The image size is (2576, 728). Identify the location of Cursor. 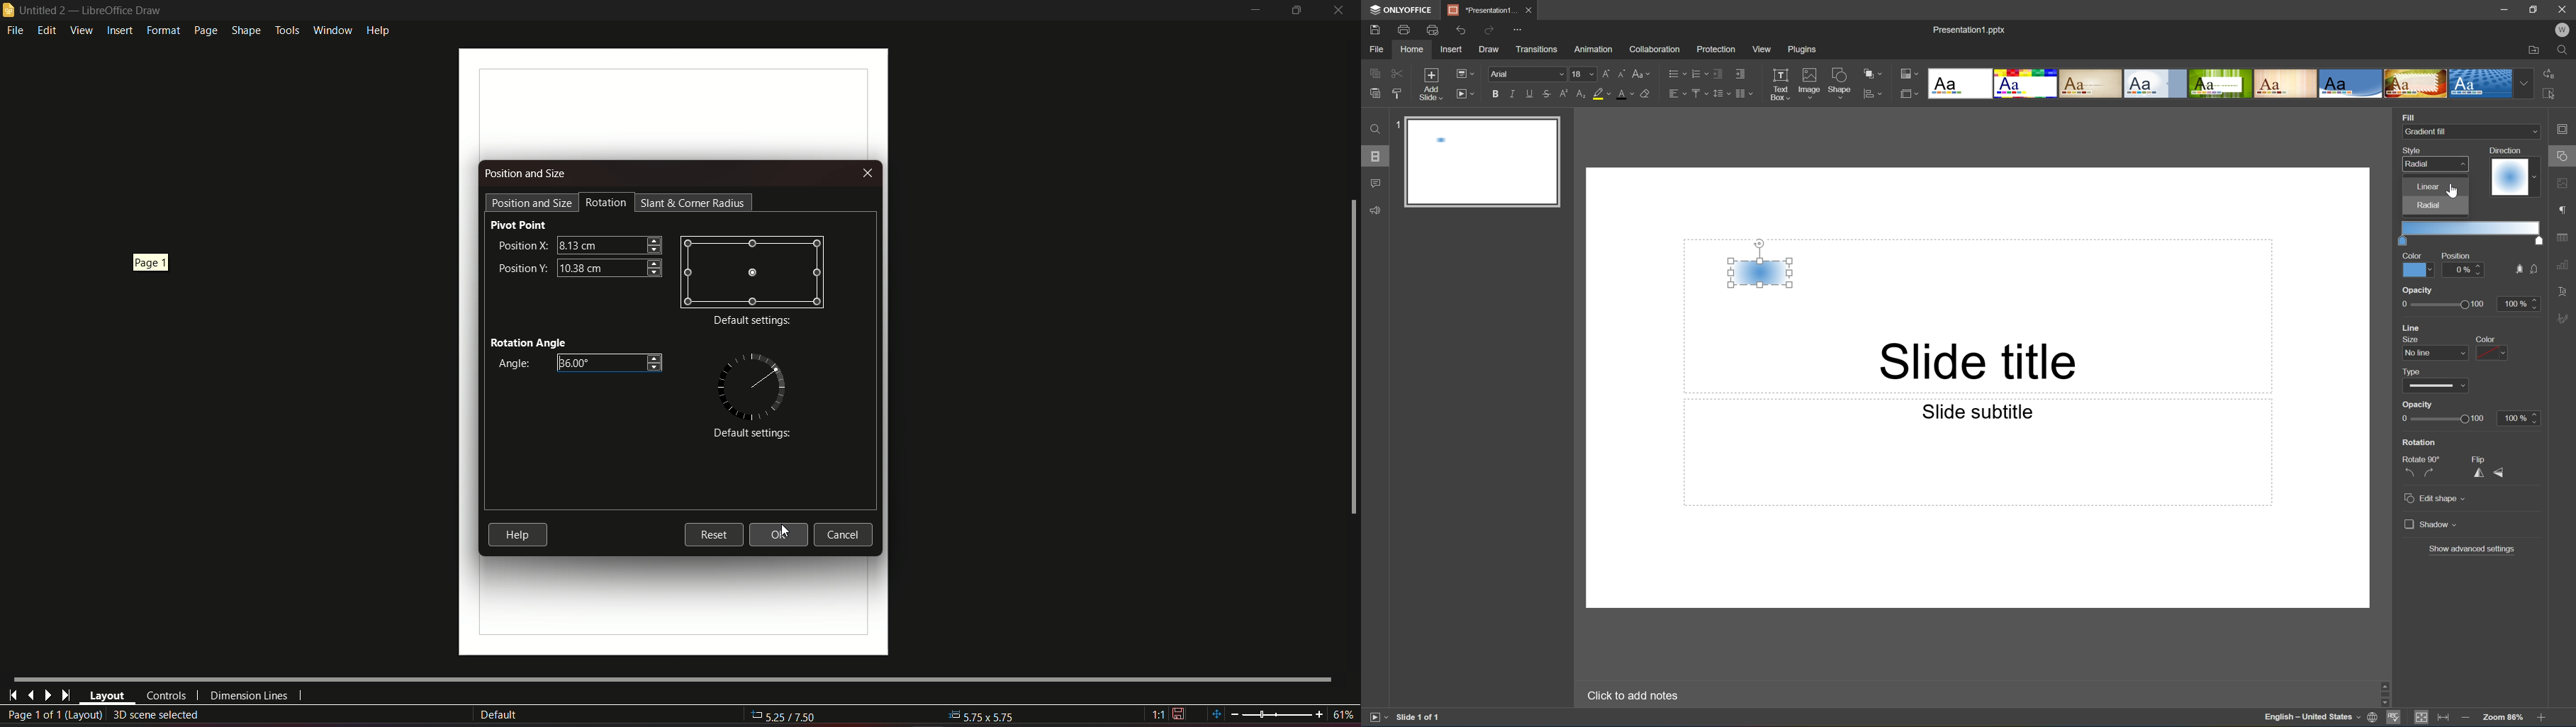
(2453, 191).